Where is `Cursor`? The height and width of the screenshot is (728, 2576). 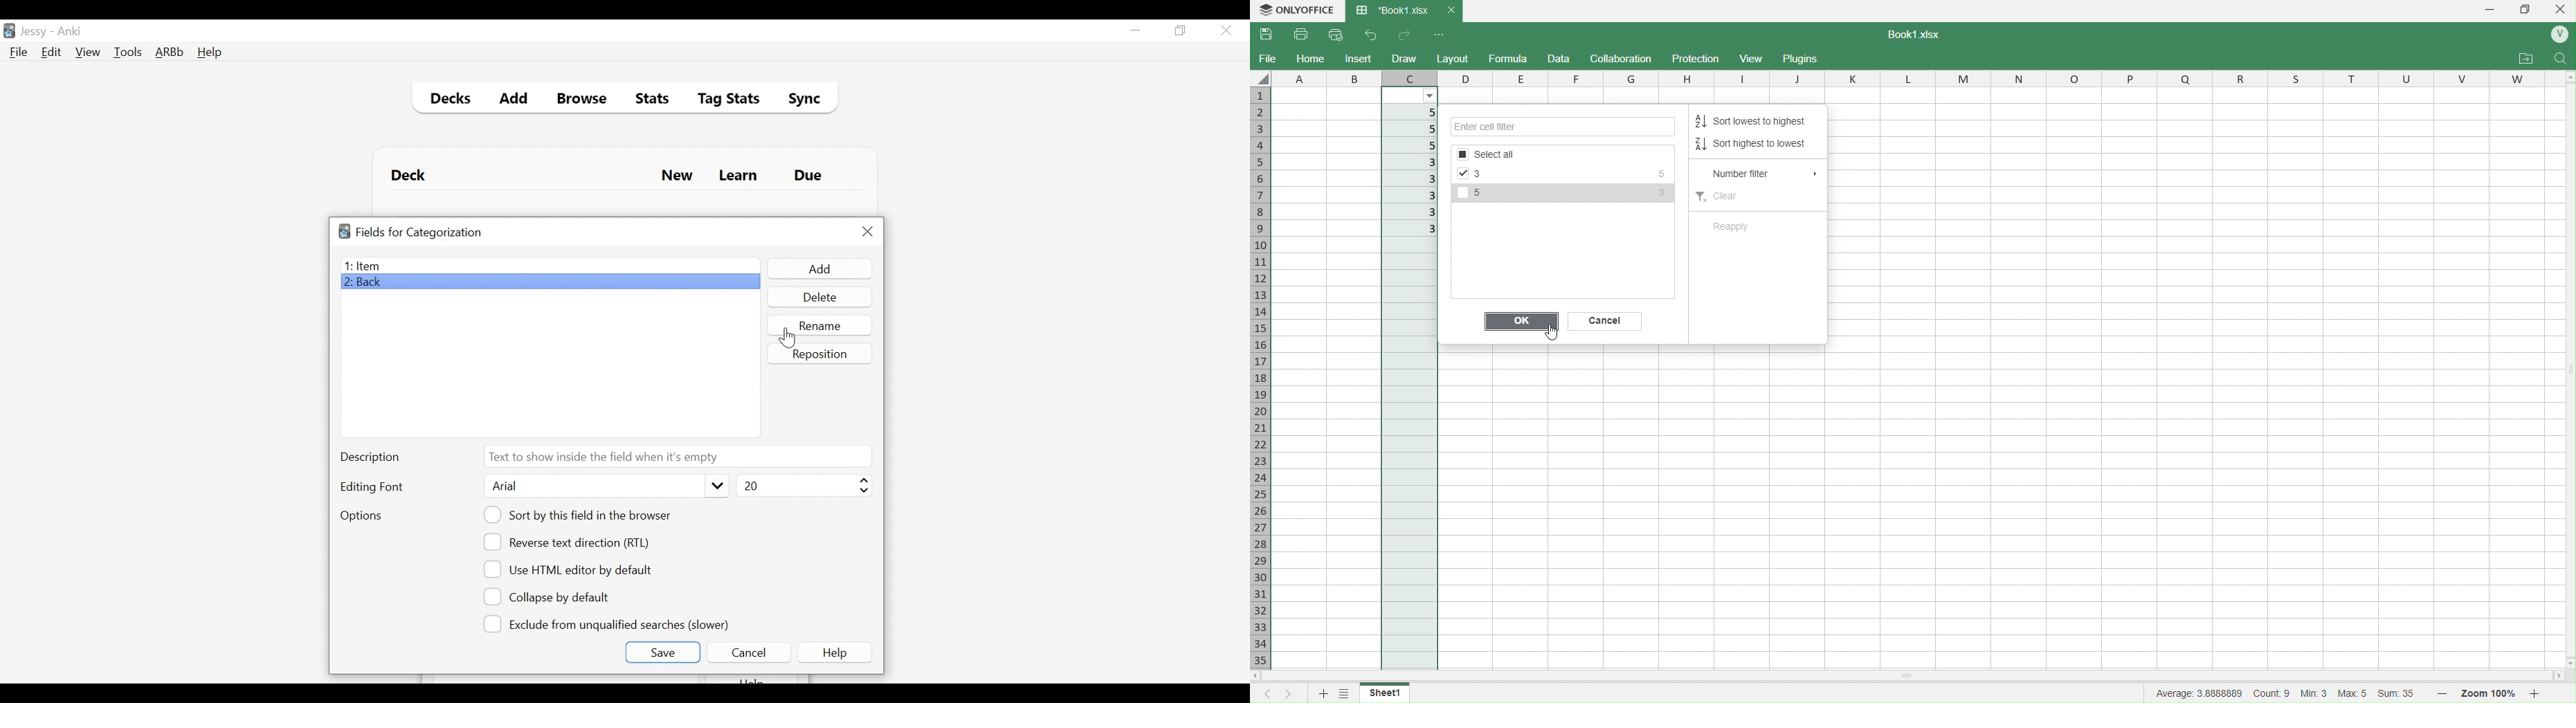 Cursor is located at coordinates (1550, 333).